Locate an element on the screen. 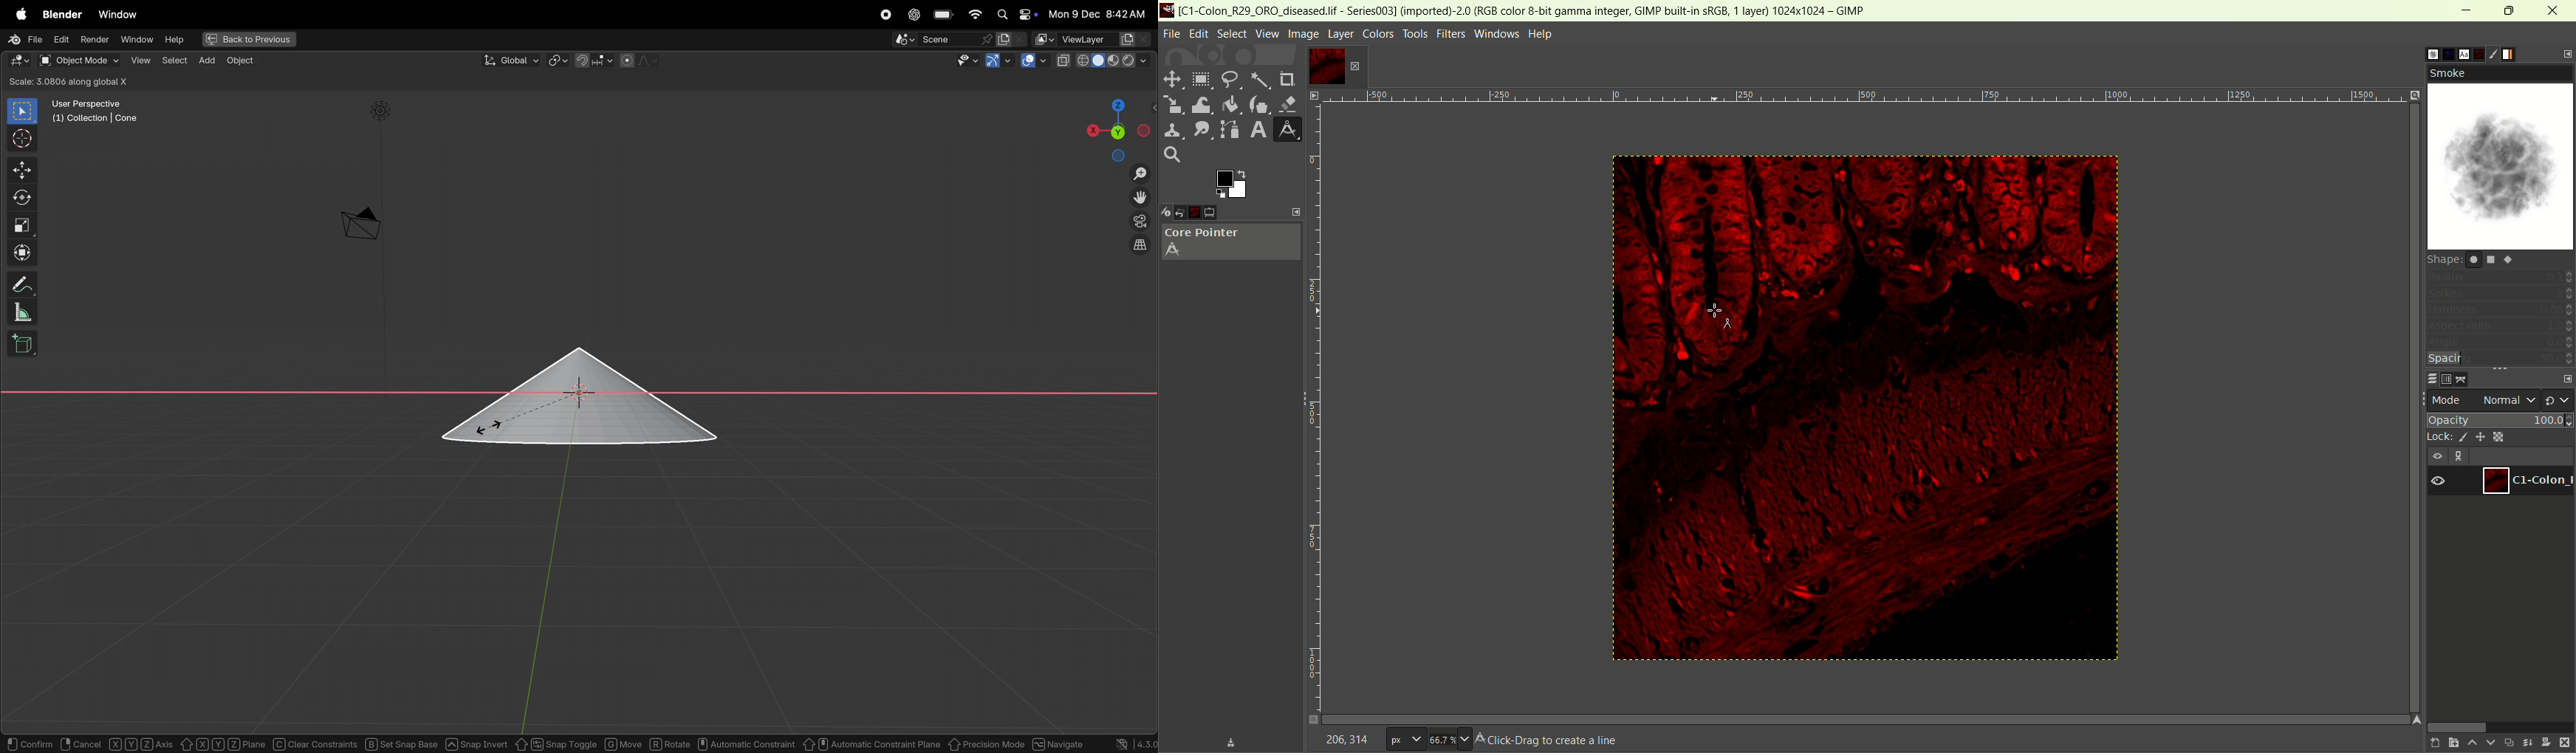 Image resolution: width=2576 pixels, height=756 pixels. shape is located at coordinates (2474, 258).